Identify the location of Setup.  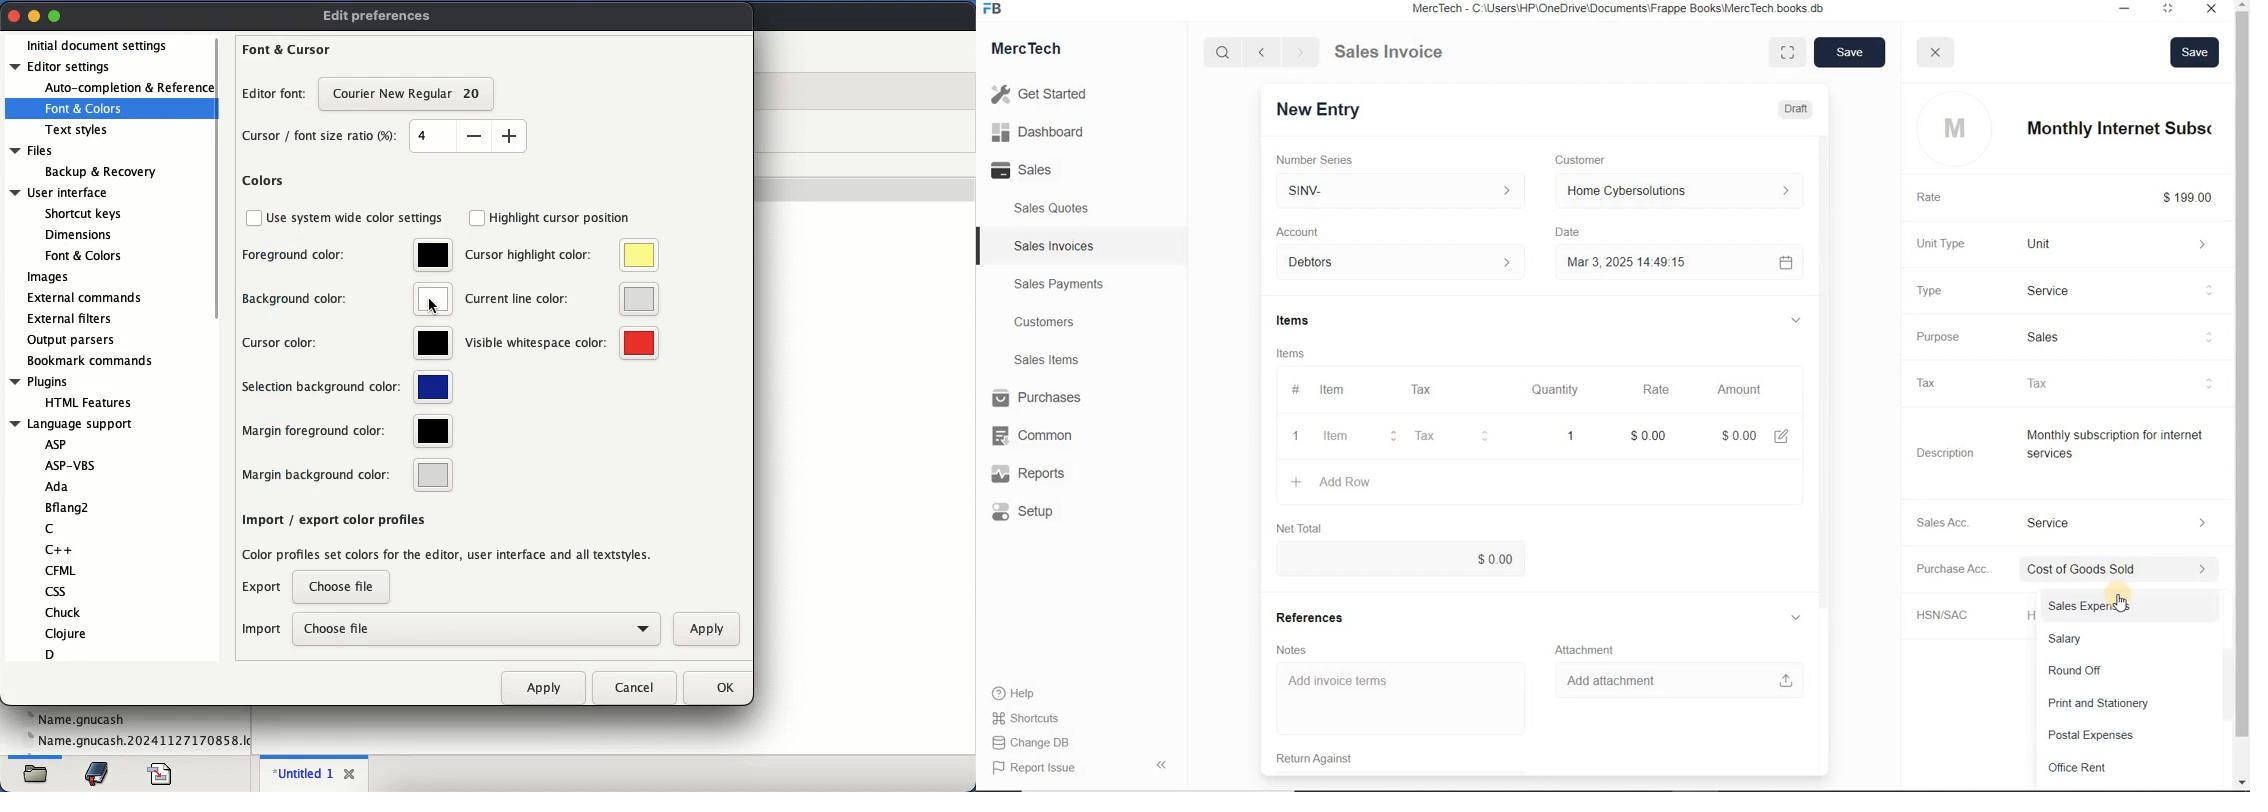
(1040, 511).